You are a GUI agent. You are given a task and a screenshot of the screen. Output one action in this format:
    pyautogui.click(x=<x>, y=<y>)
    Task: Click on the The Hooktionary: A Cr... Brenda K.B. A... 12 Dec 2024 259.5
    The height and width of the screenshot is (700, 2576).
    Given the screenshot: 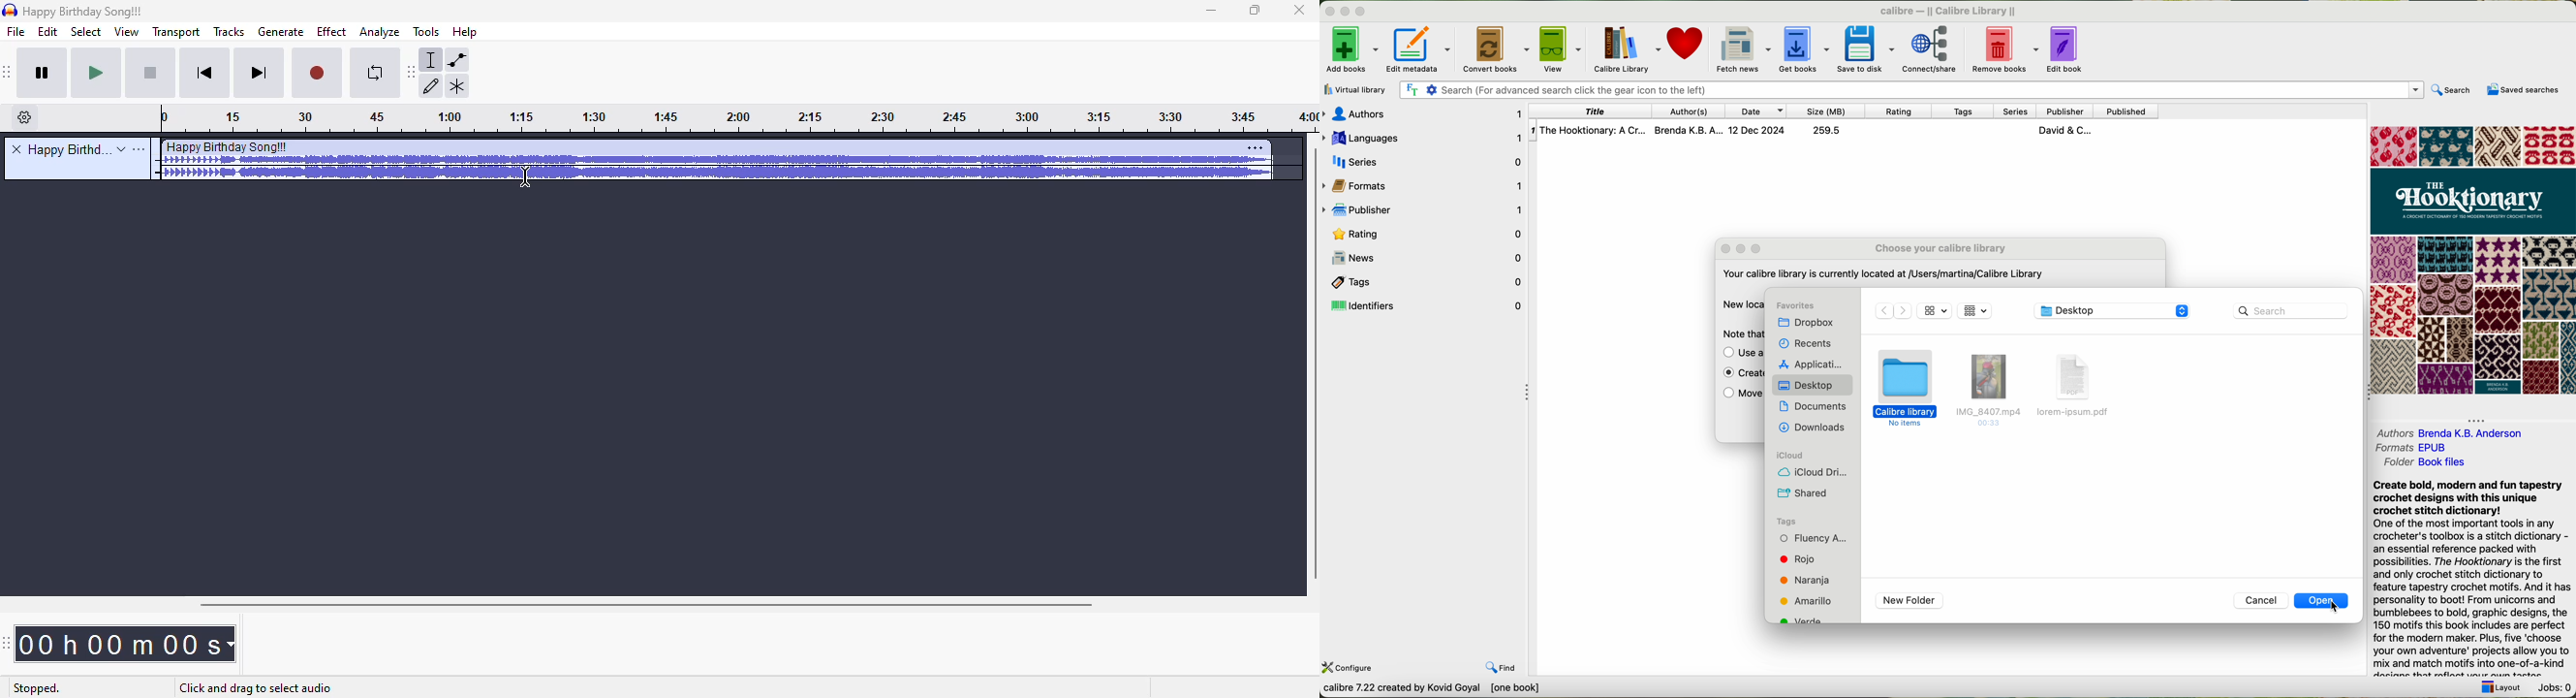 What is the action you would take?
    pyautogui.click(x=1815, y=131)
    